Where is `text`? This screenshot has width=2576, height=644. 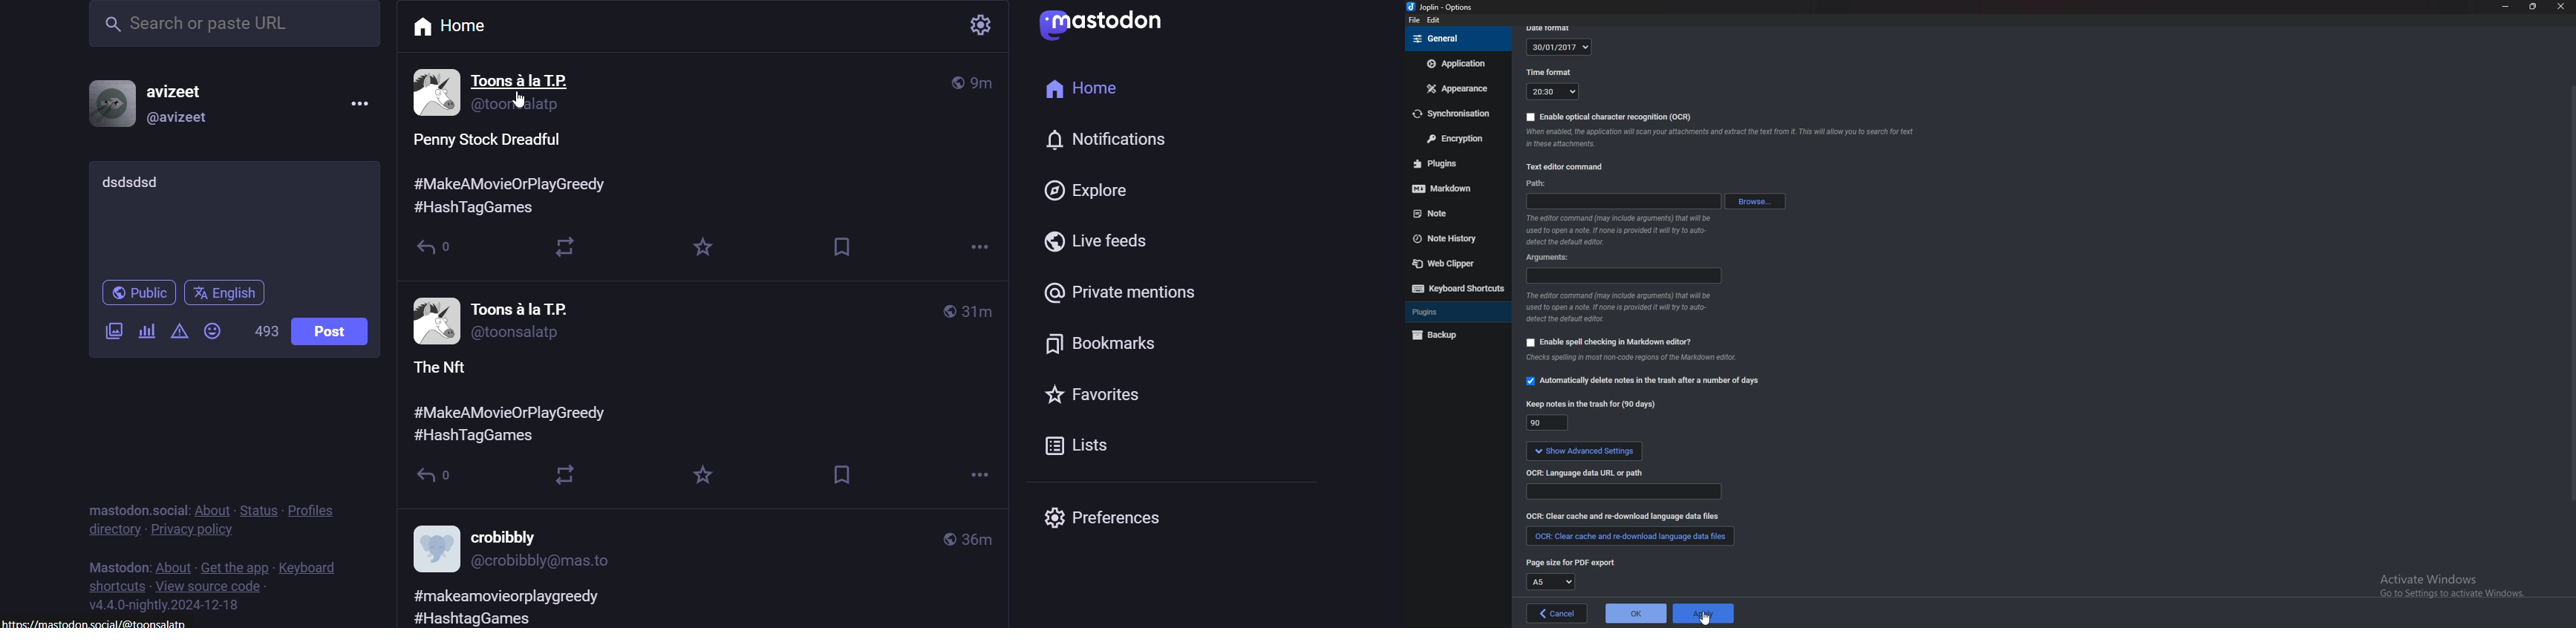 text is located at coordinates (115, 561).